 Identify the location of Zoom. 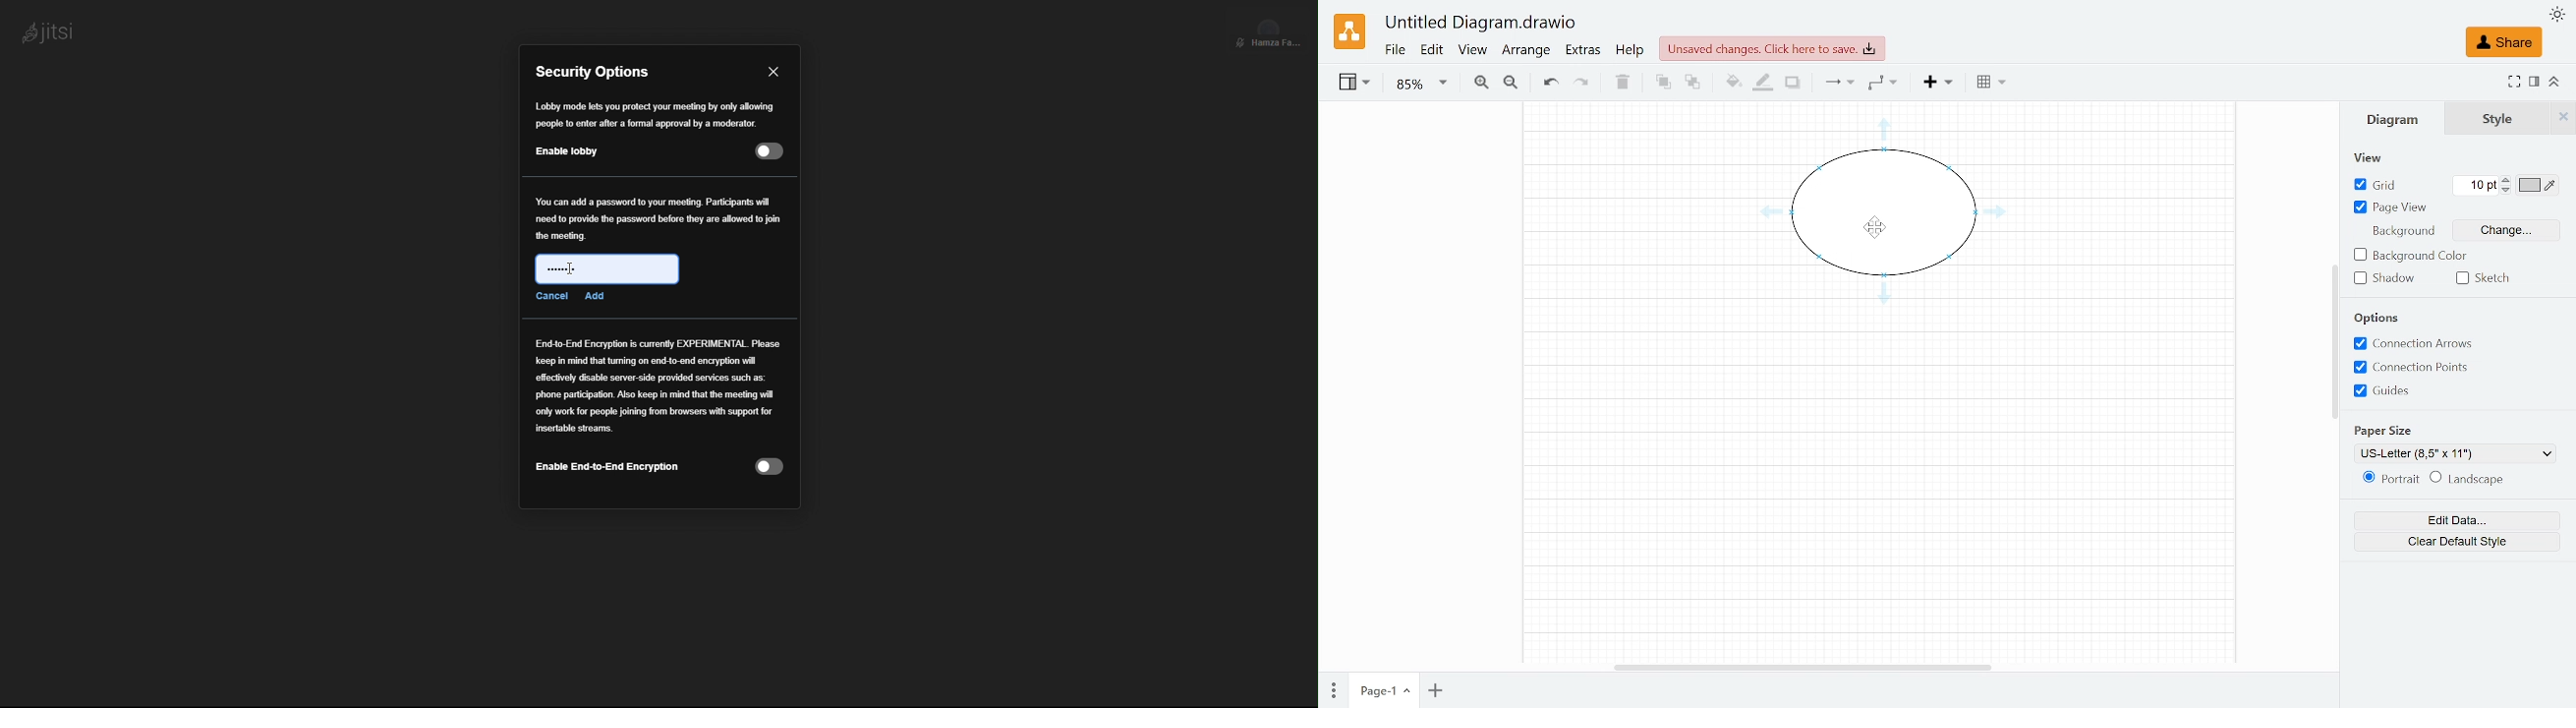
(1419, 84).